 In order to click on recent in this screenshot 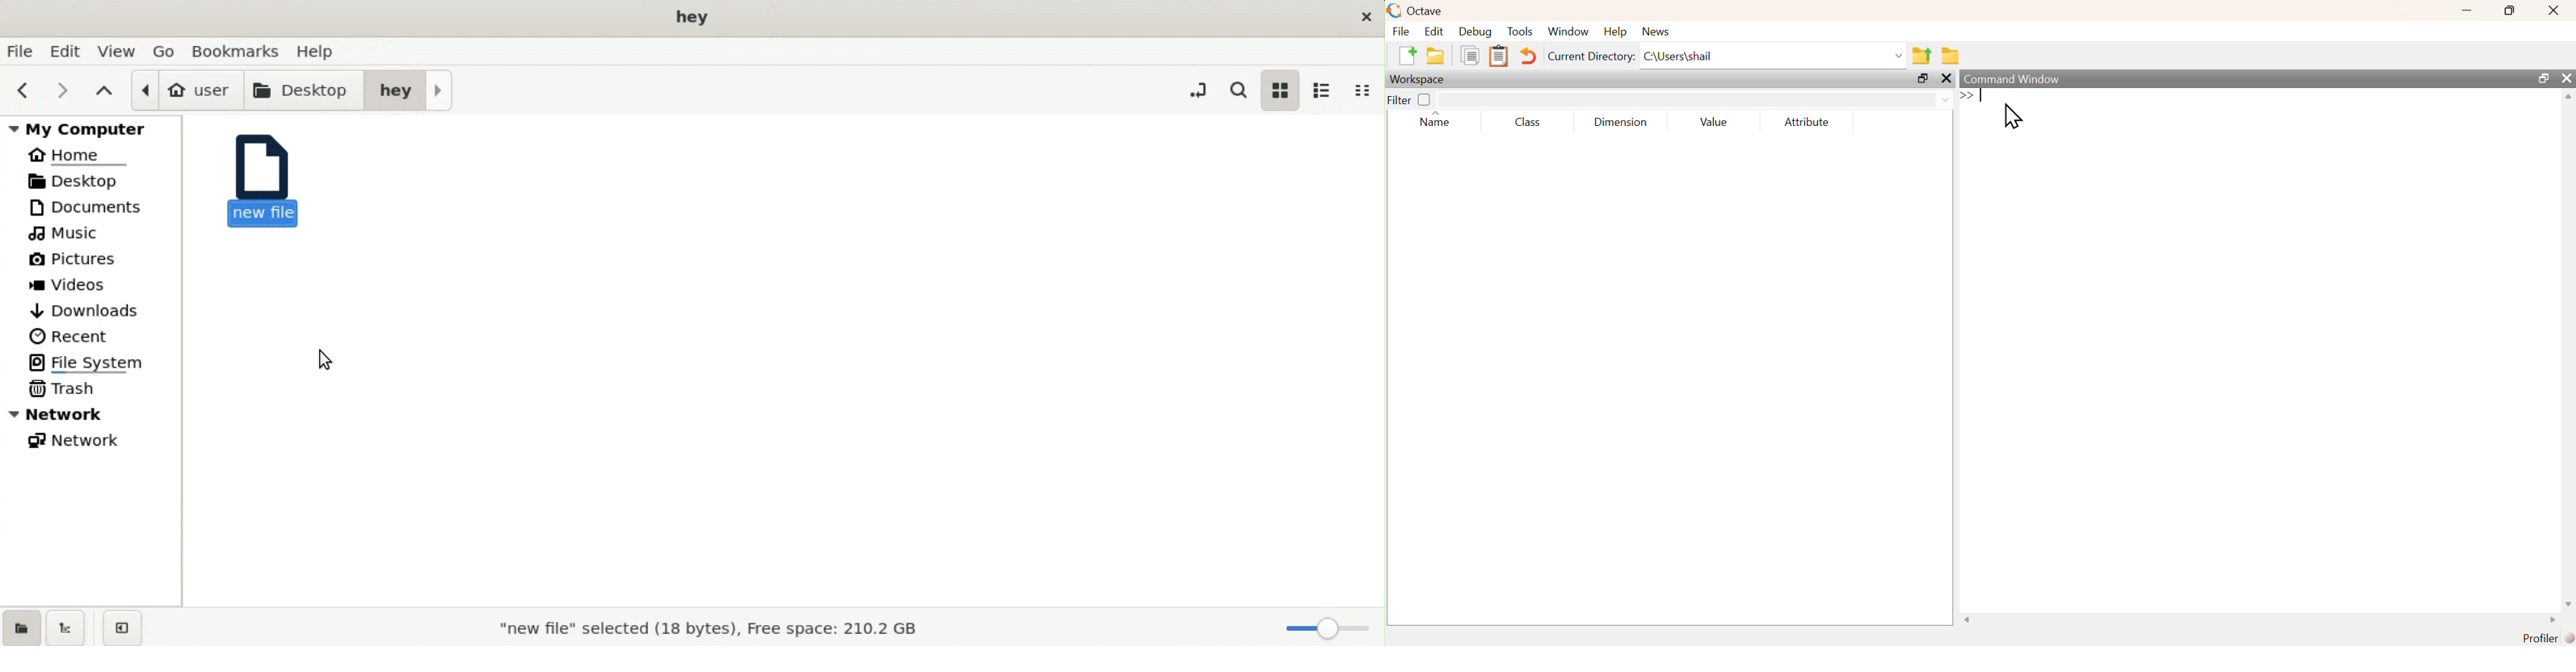, I will do `click(70, 336)`.